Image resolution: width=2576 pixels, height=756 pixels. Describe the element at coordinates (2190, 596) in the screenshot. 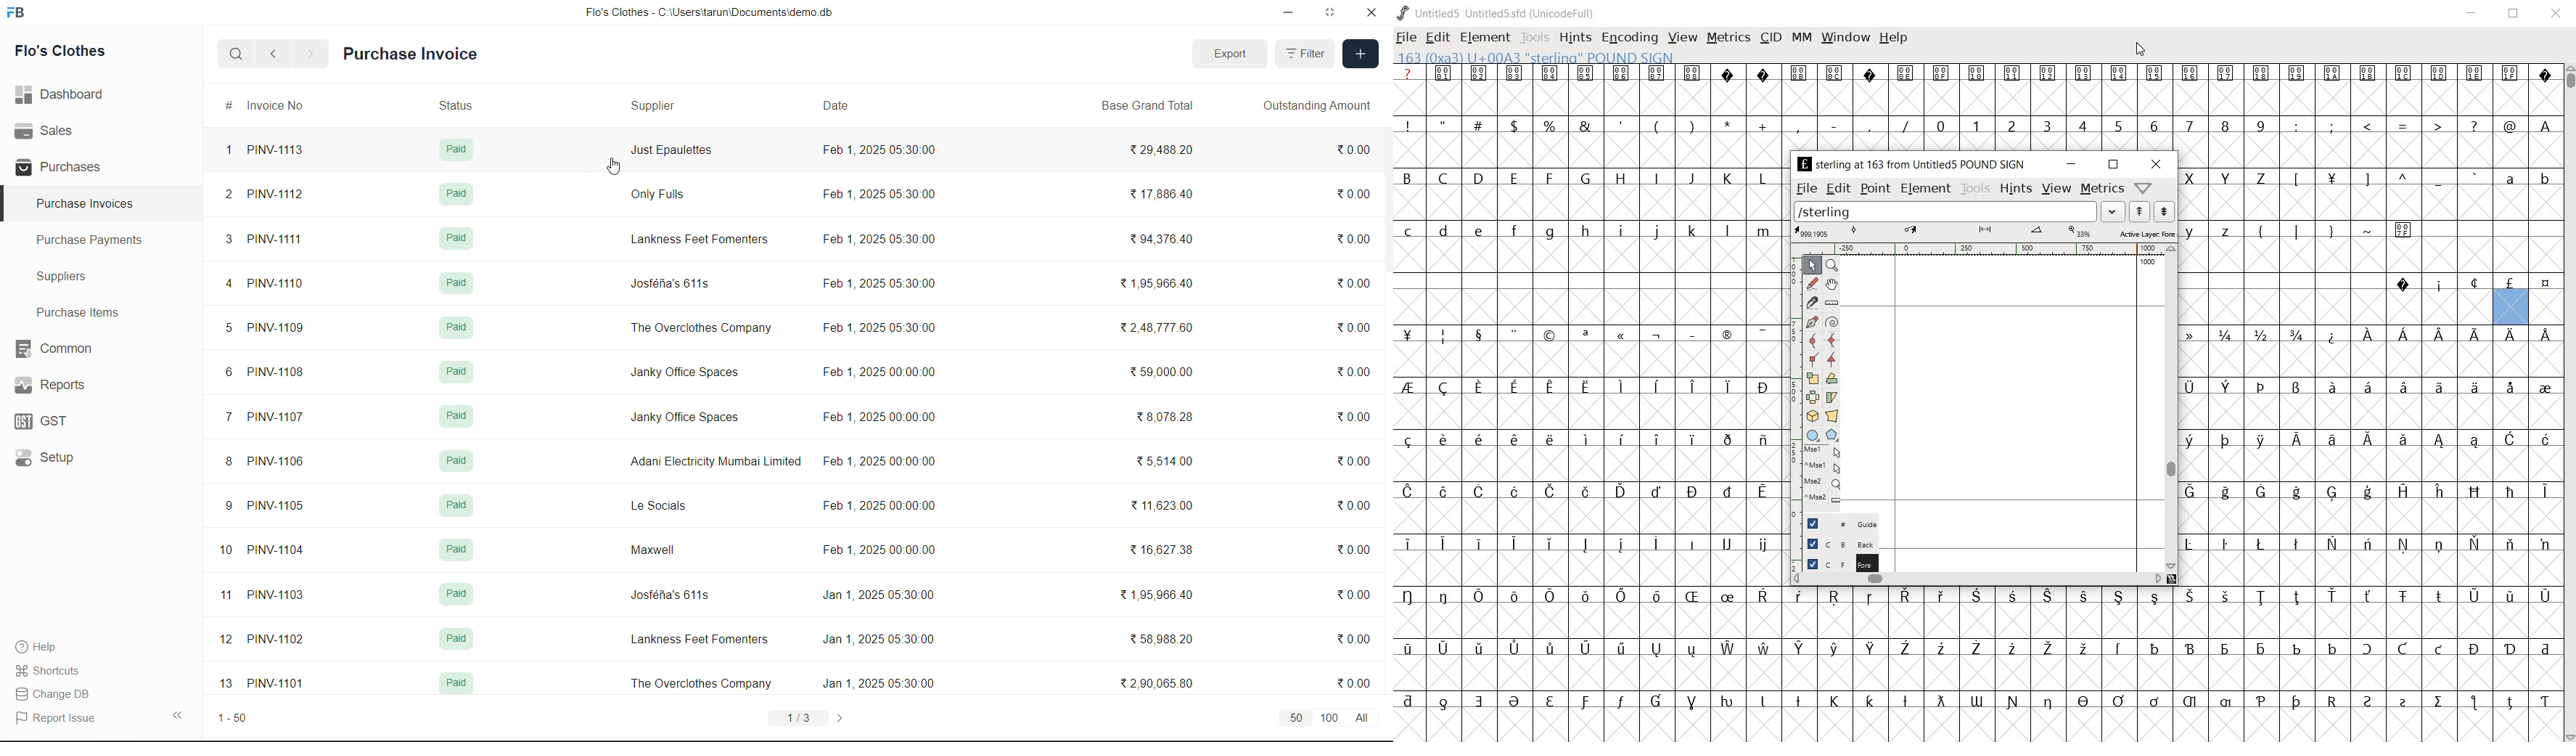

I see `` at that location.